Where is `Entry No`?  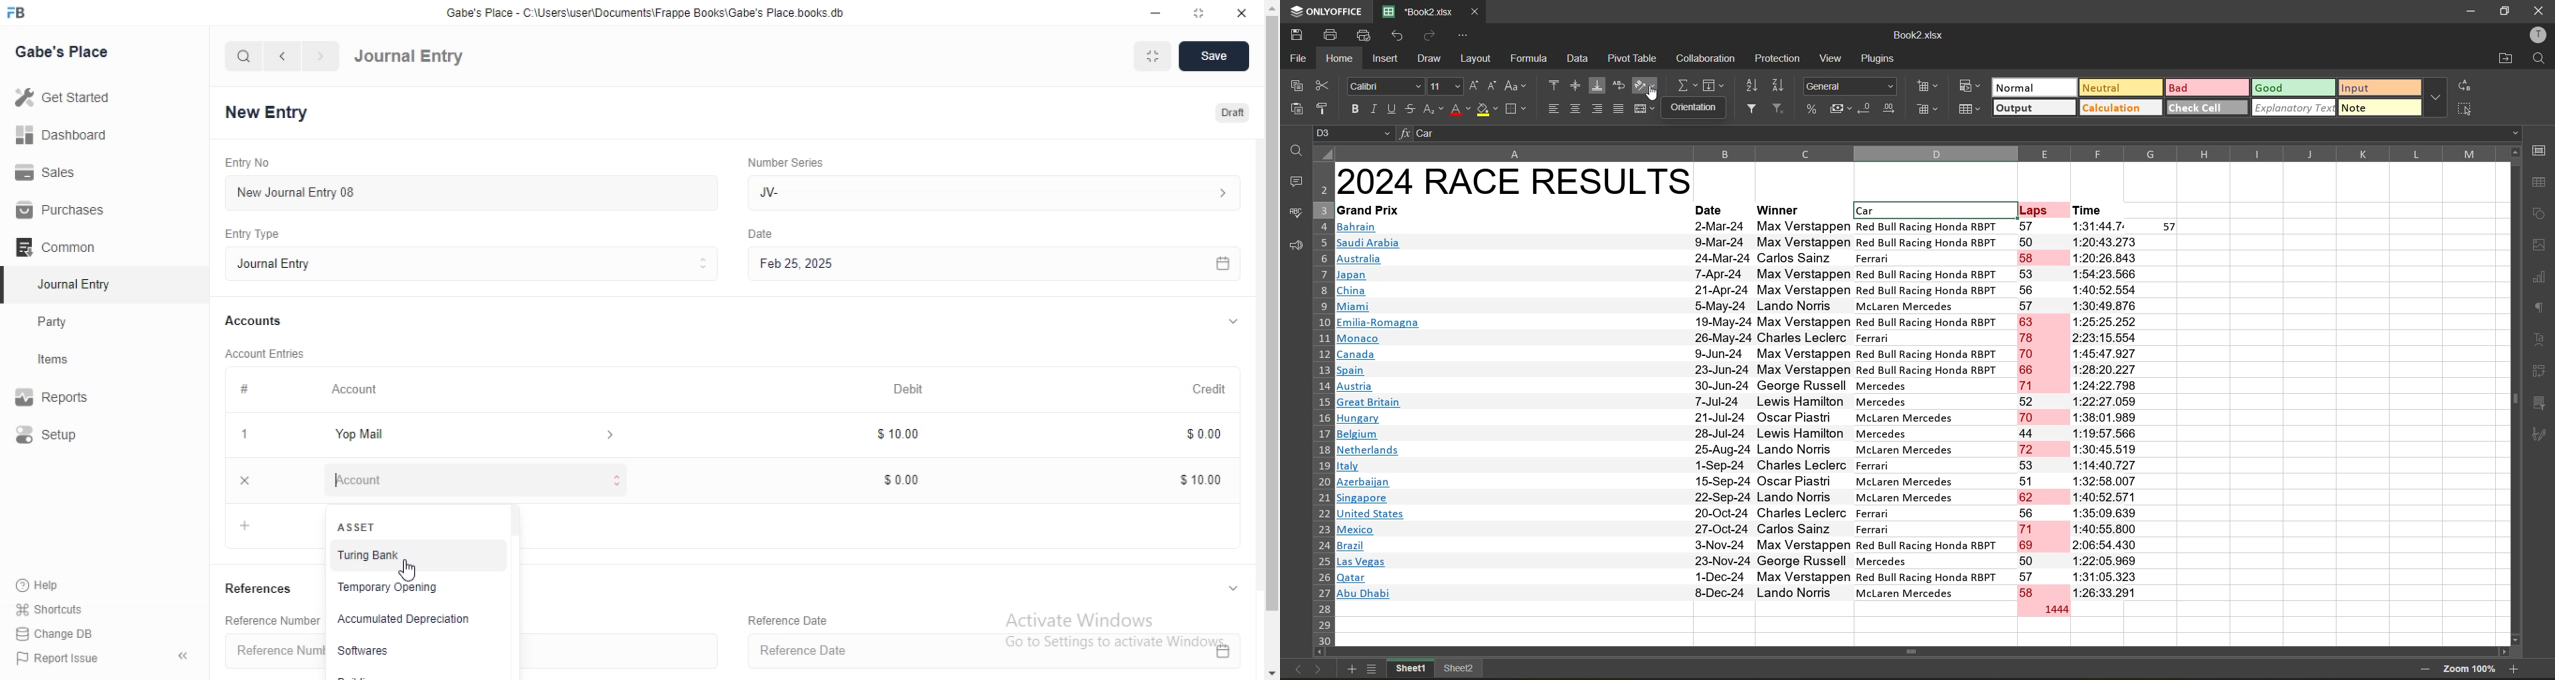 Entry No is located at coordinates (245, 161).